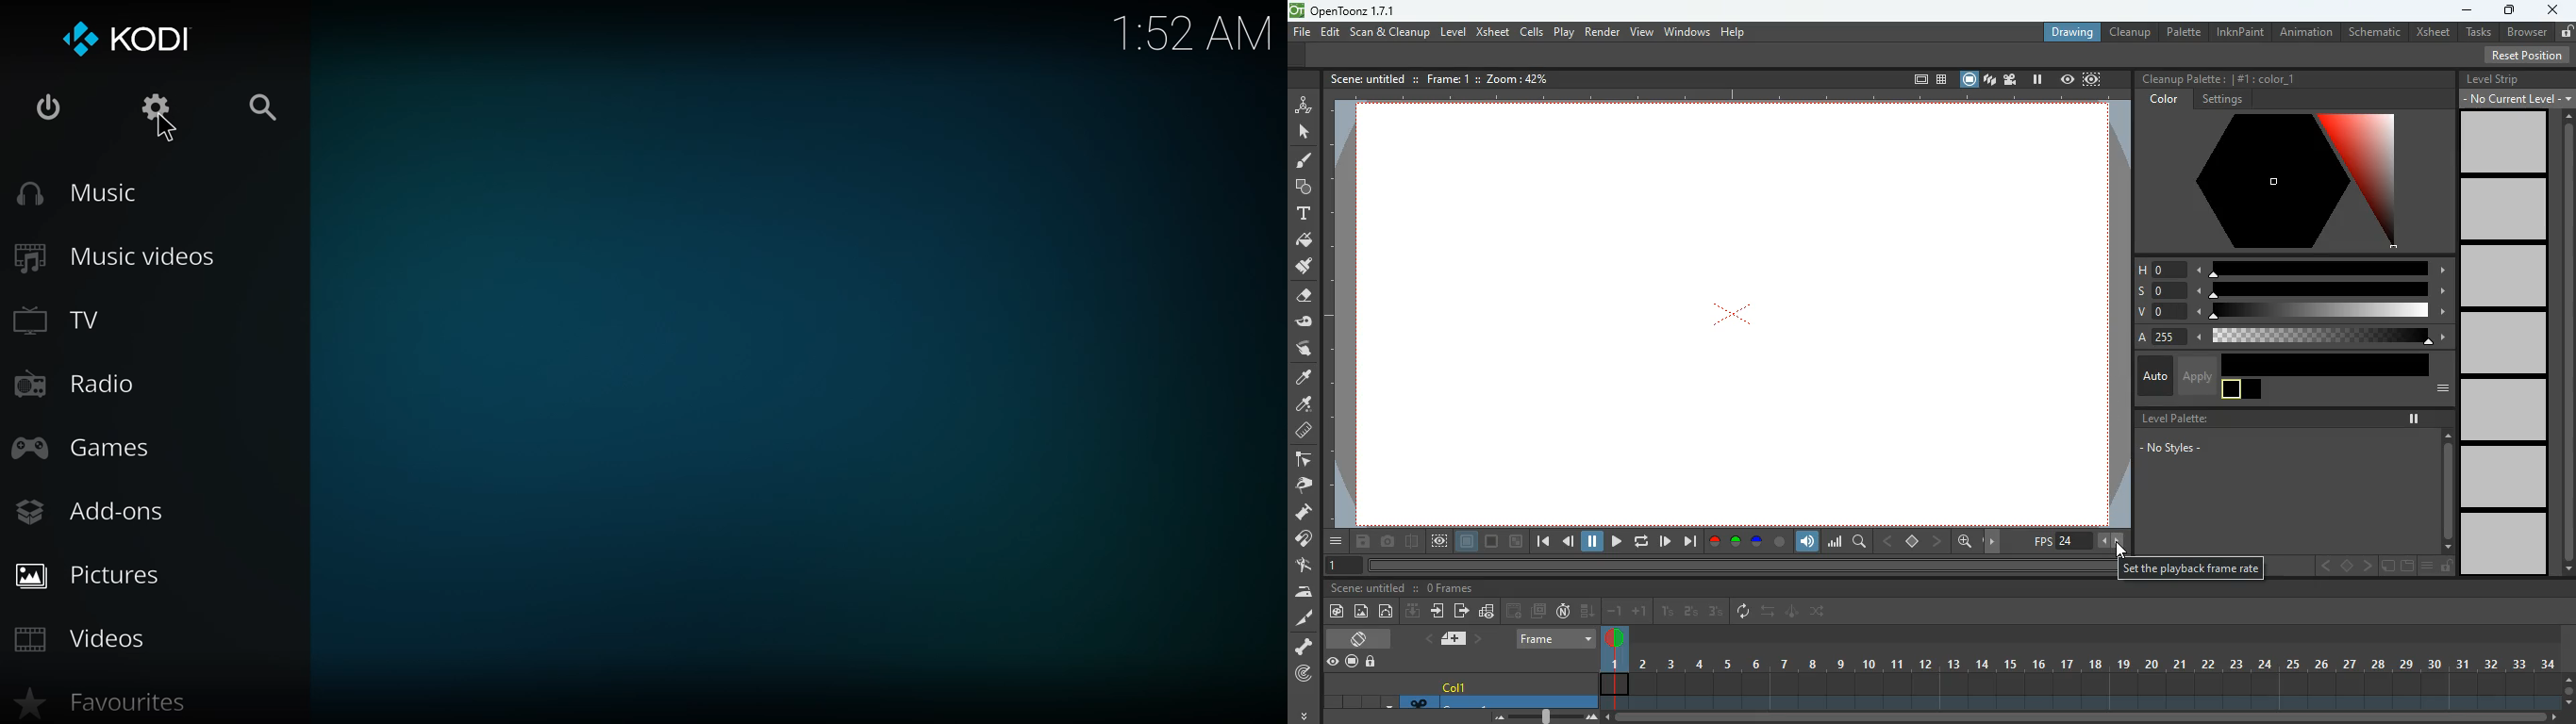  Describe the element at coordinates (263, 109) in the screenshot. I see `search` at that location.